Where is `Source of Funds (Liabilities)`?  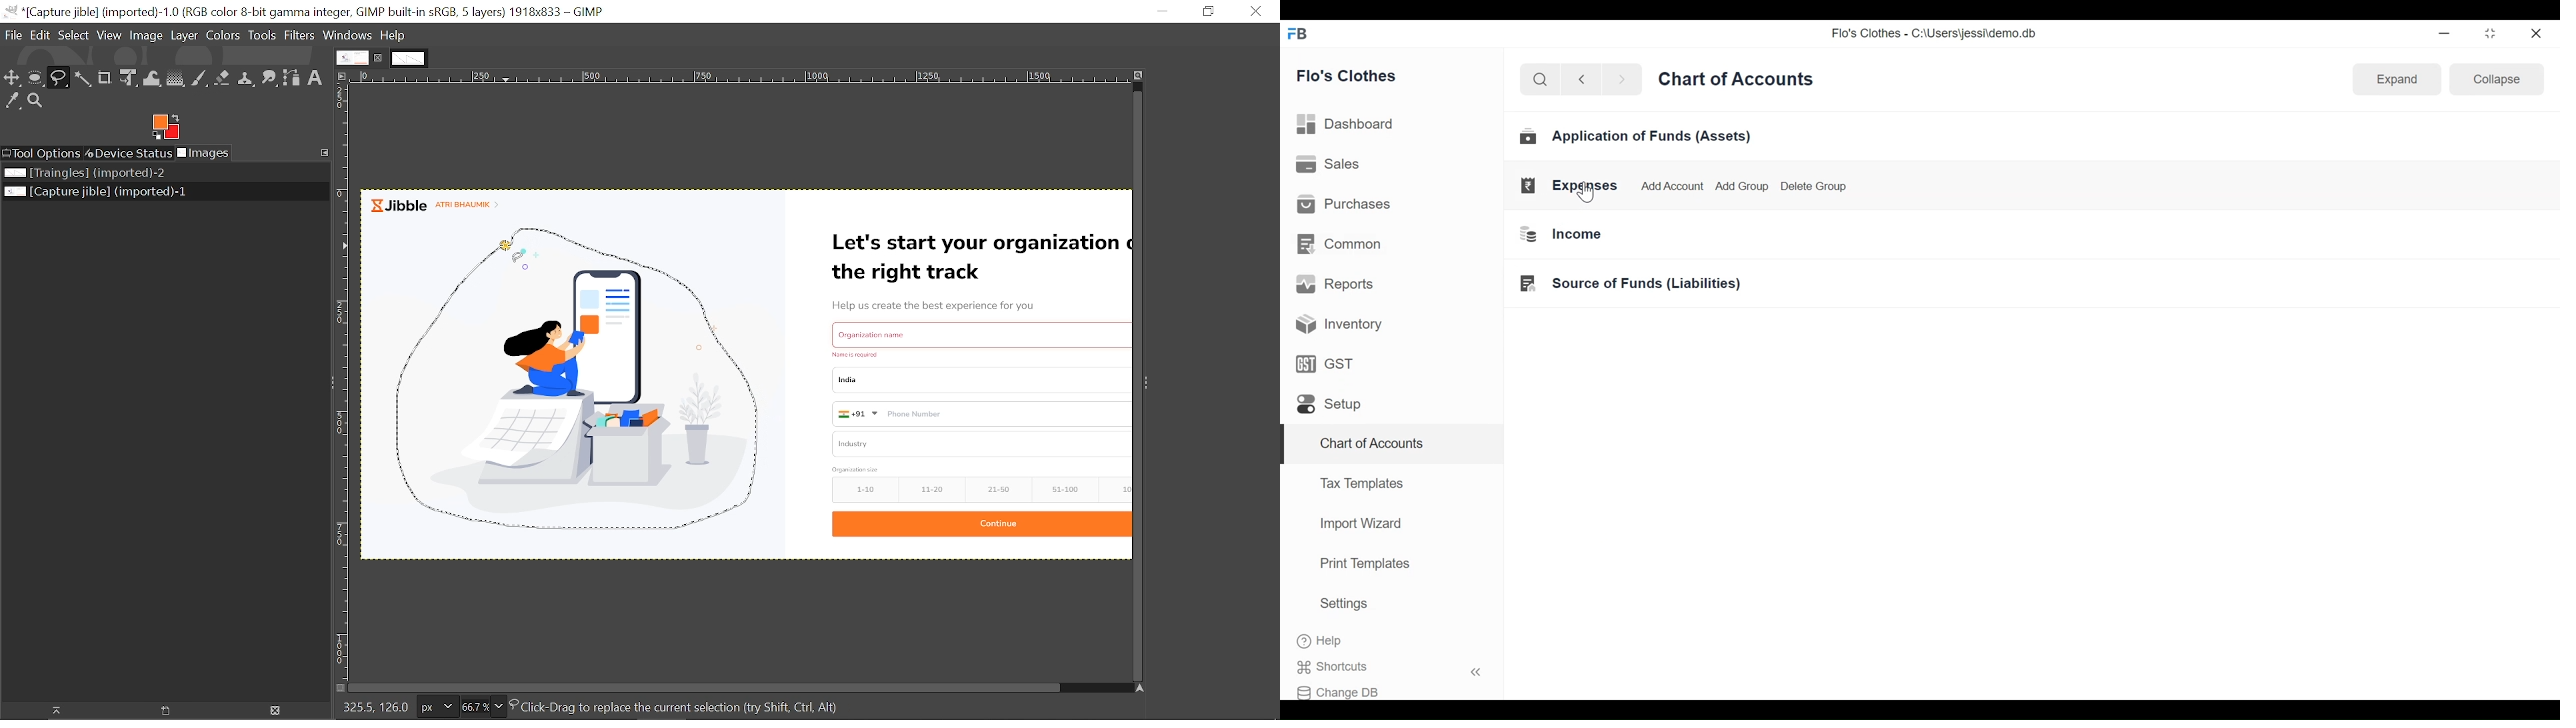 Source of Funds (Liabilities) is located at coordinates (1633, 285).